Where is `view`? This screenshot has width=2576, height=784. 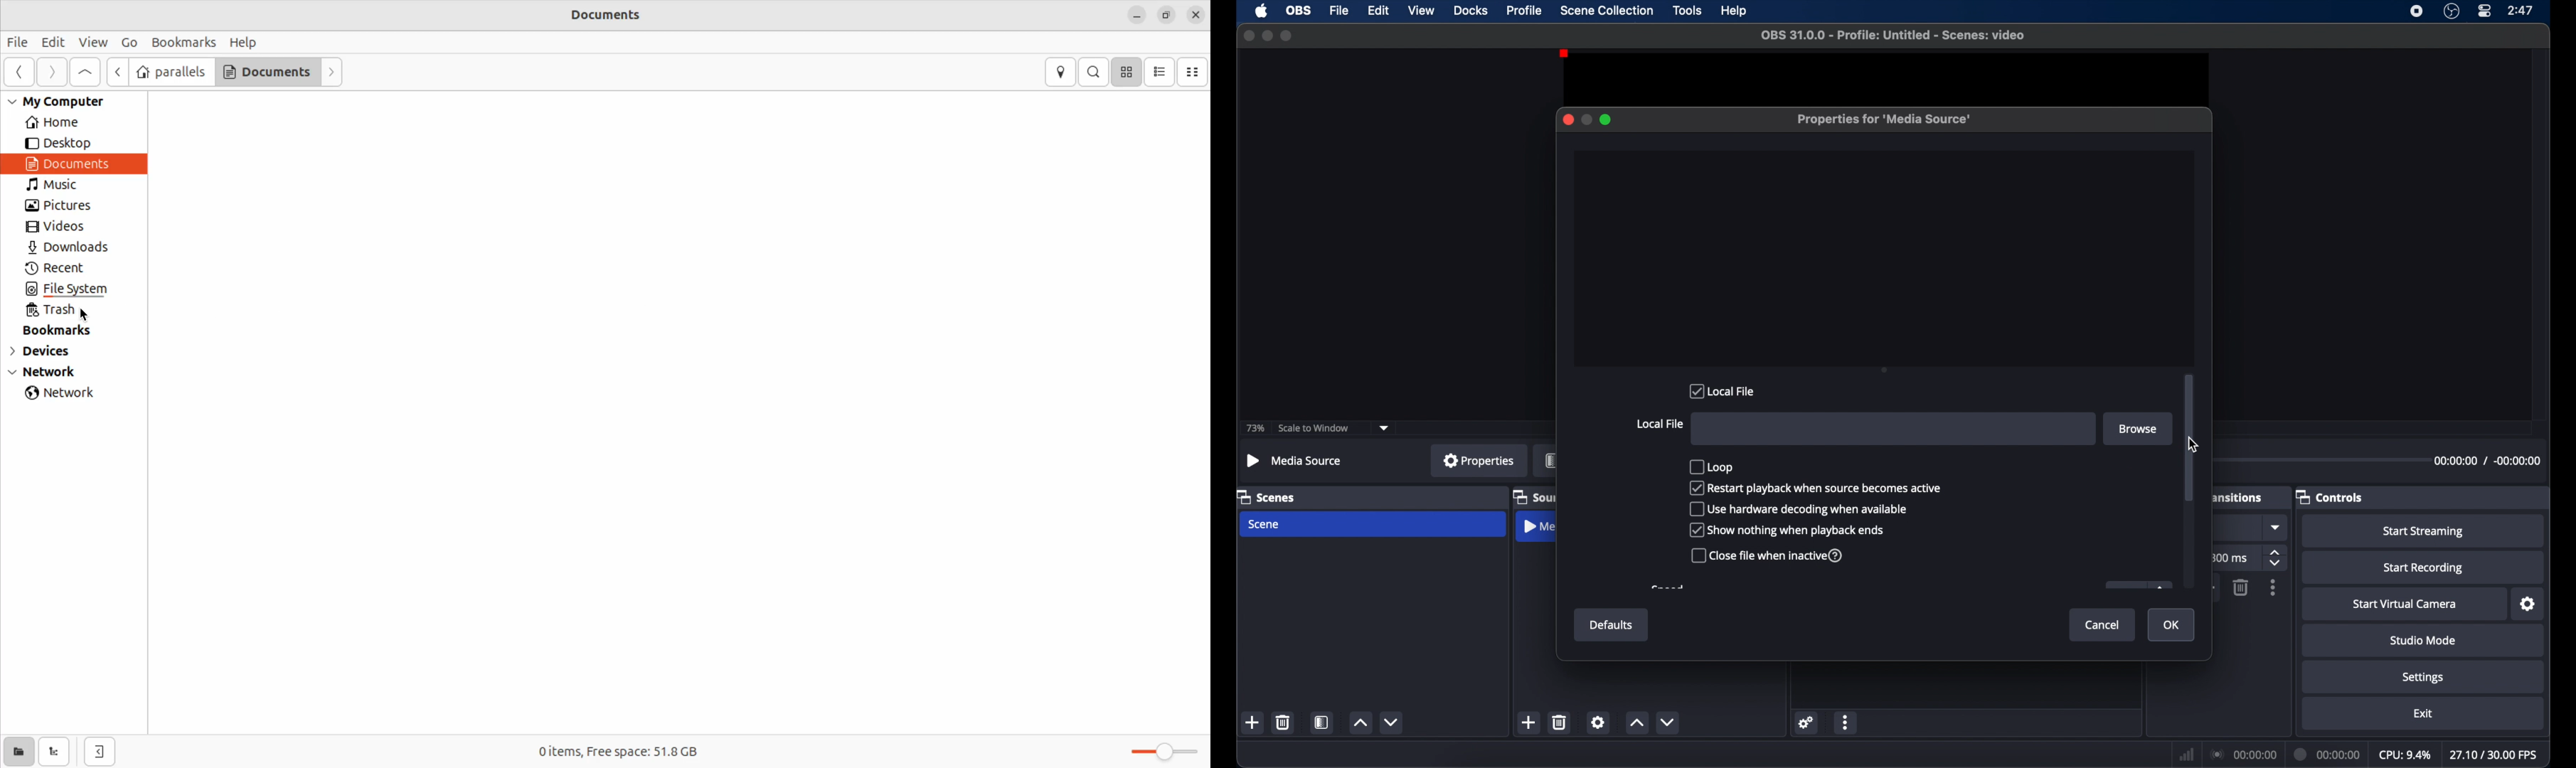 view is located at coordinates (94, 43).